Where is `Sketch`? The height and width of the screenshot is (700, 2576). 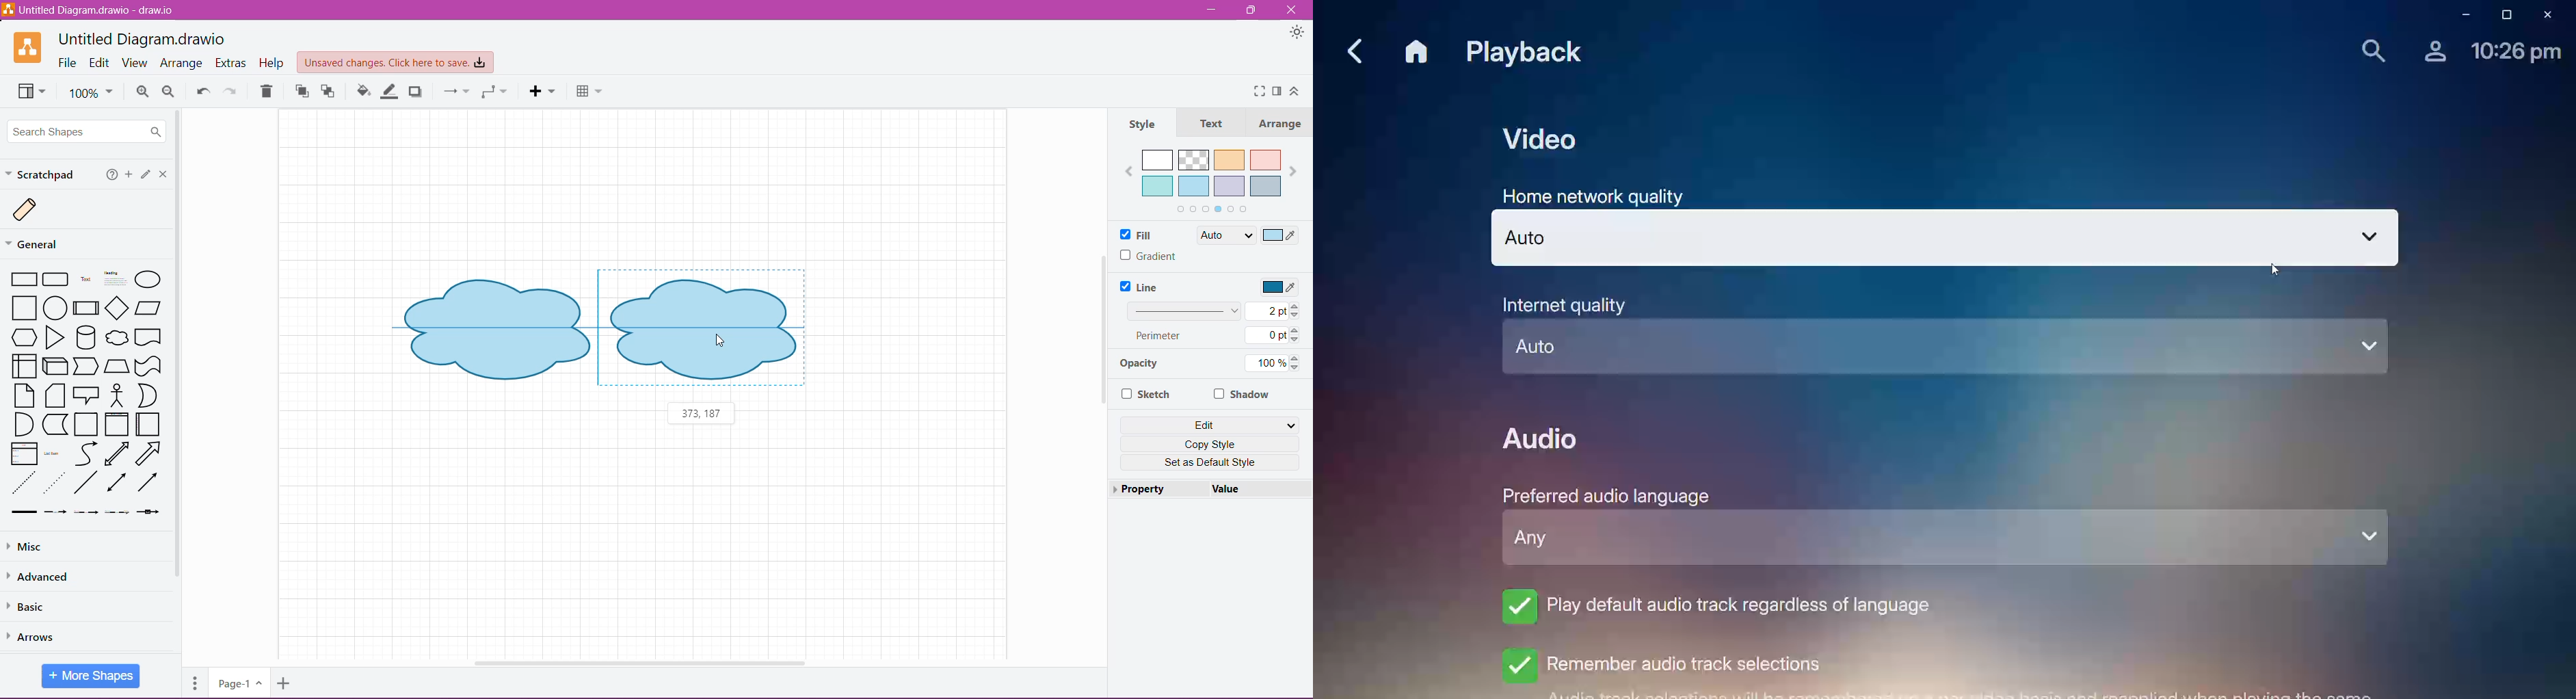
Sketch is located at coordinates (1147, 395).